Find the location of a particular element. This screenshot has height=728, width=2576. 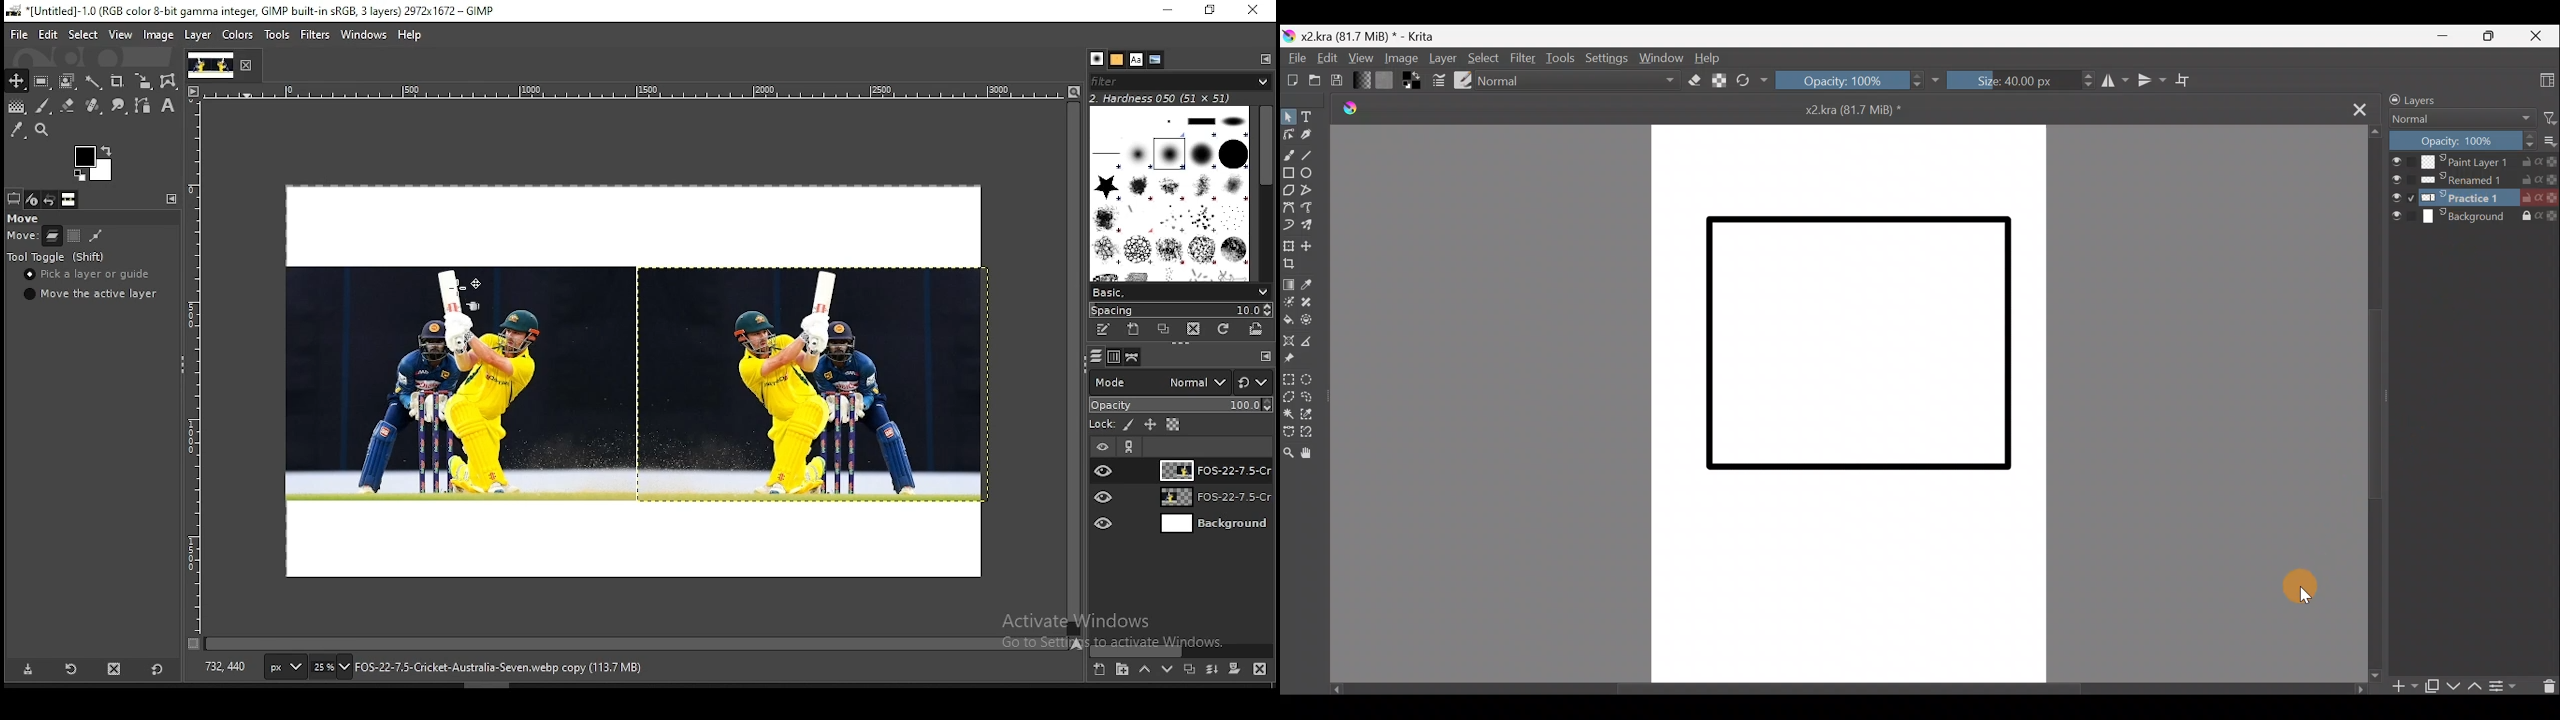

add a mask is located at coordinates (1232, 670).